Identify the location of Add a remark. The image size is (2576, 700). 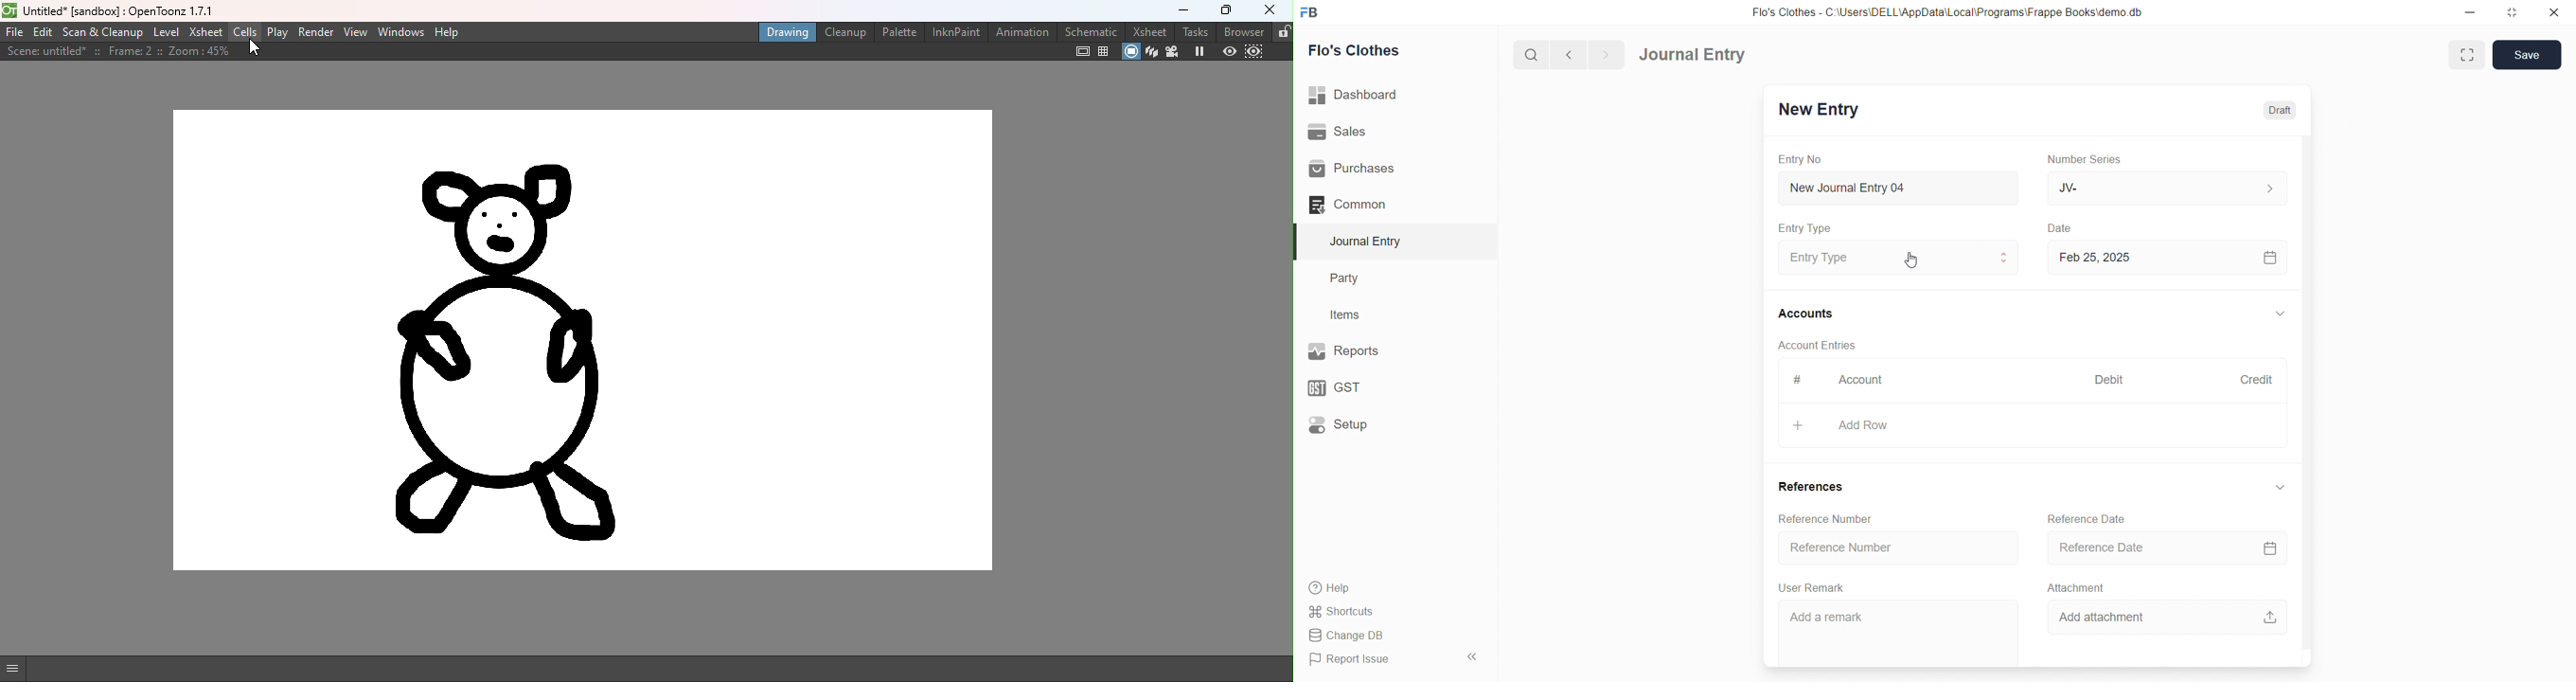
(1899, 631).